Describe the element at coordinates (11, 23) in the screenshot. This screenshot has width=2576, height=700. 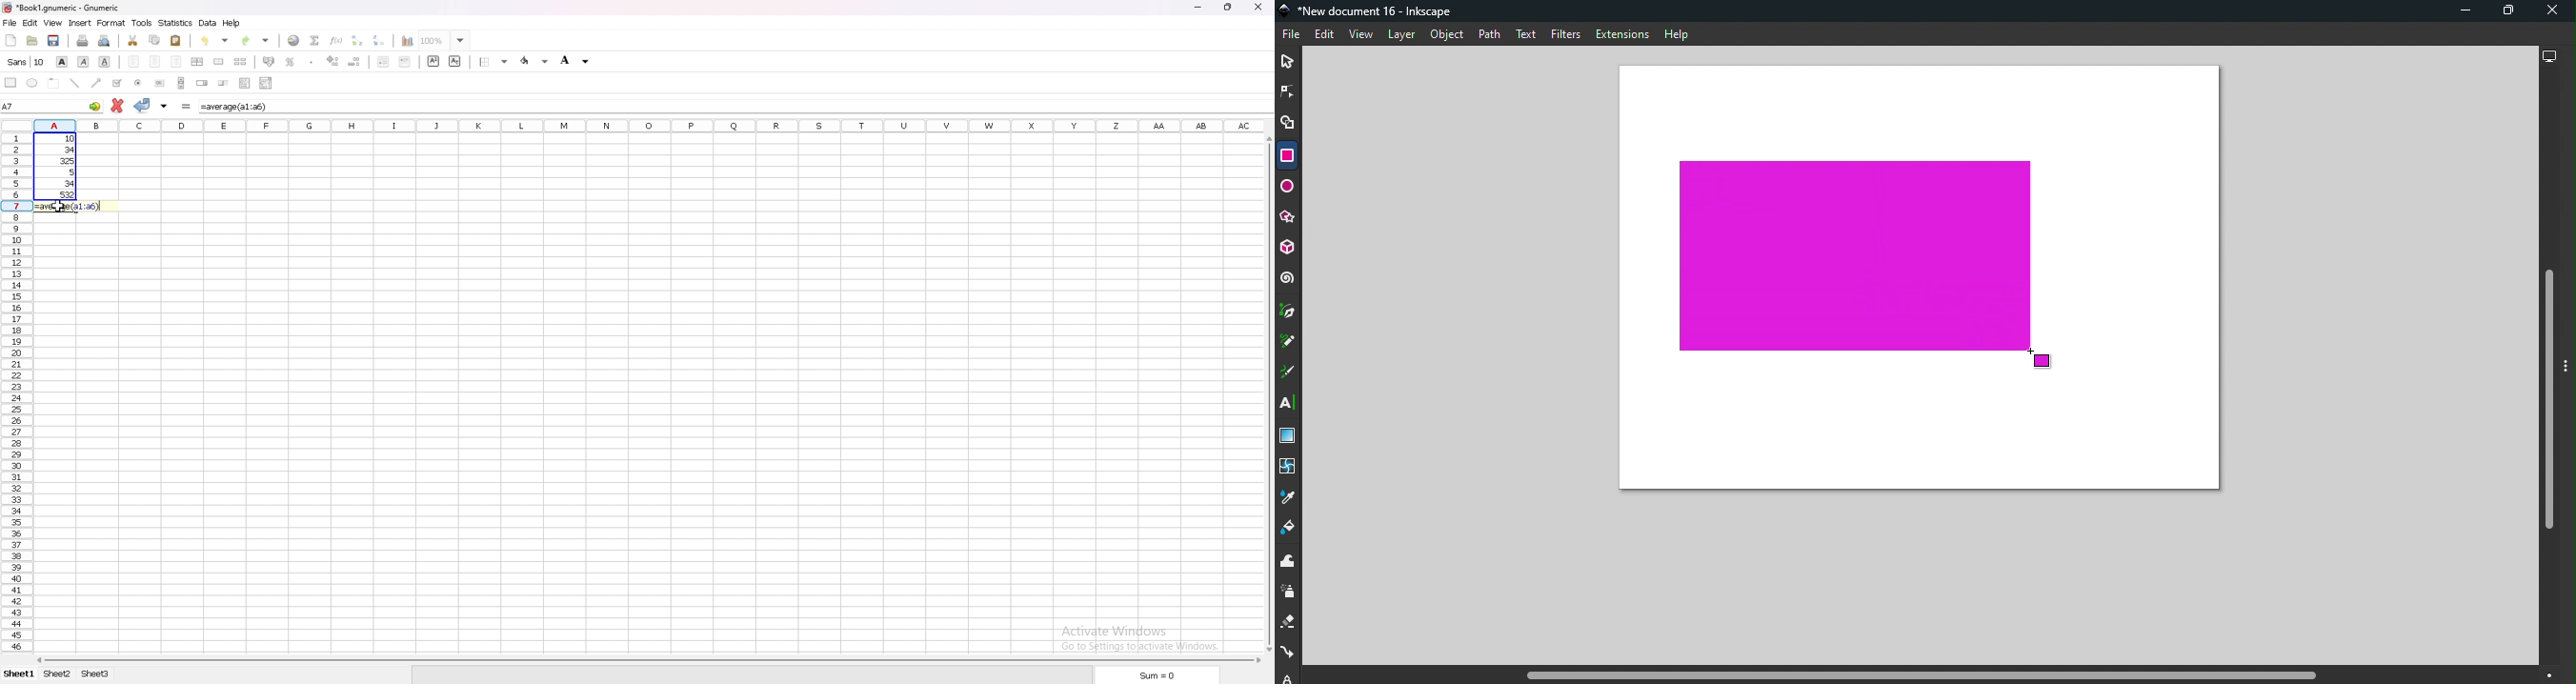
I see `file` at that location.